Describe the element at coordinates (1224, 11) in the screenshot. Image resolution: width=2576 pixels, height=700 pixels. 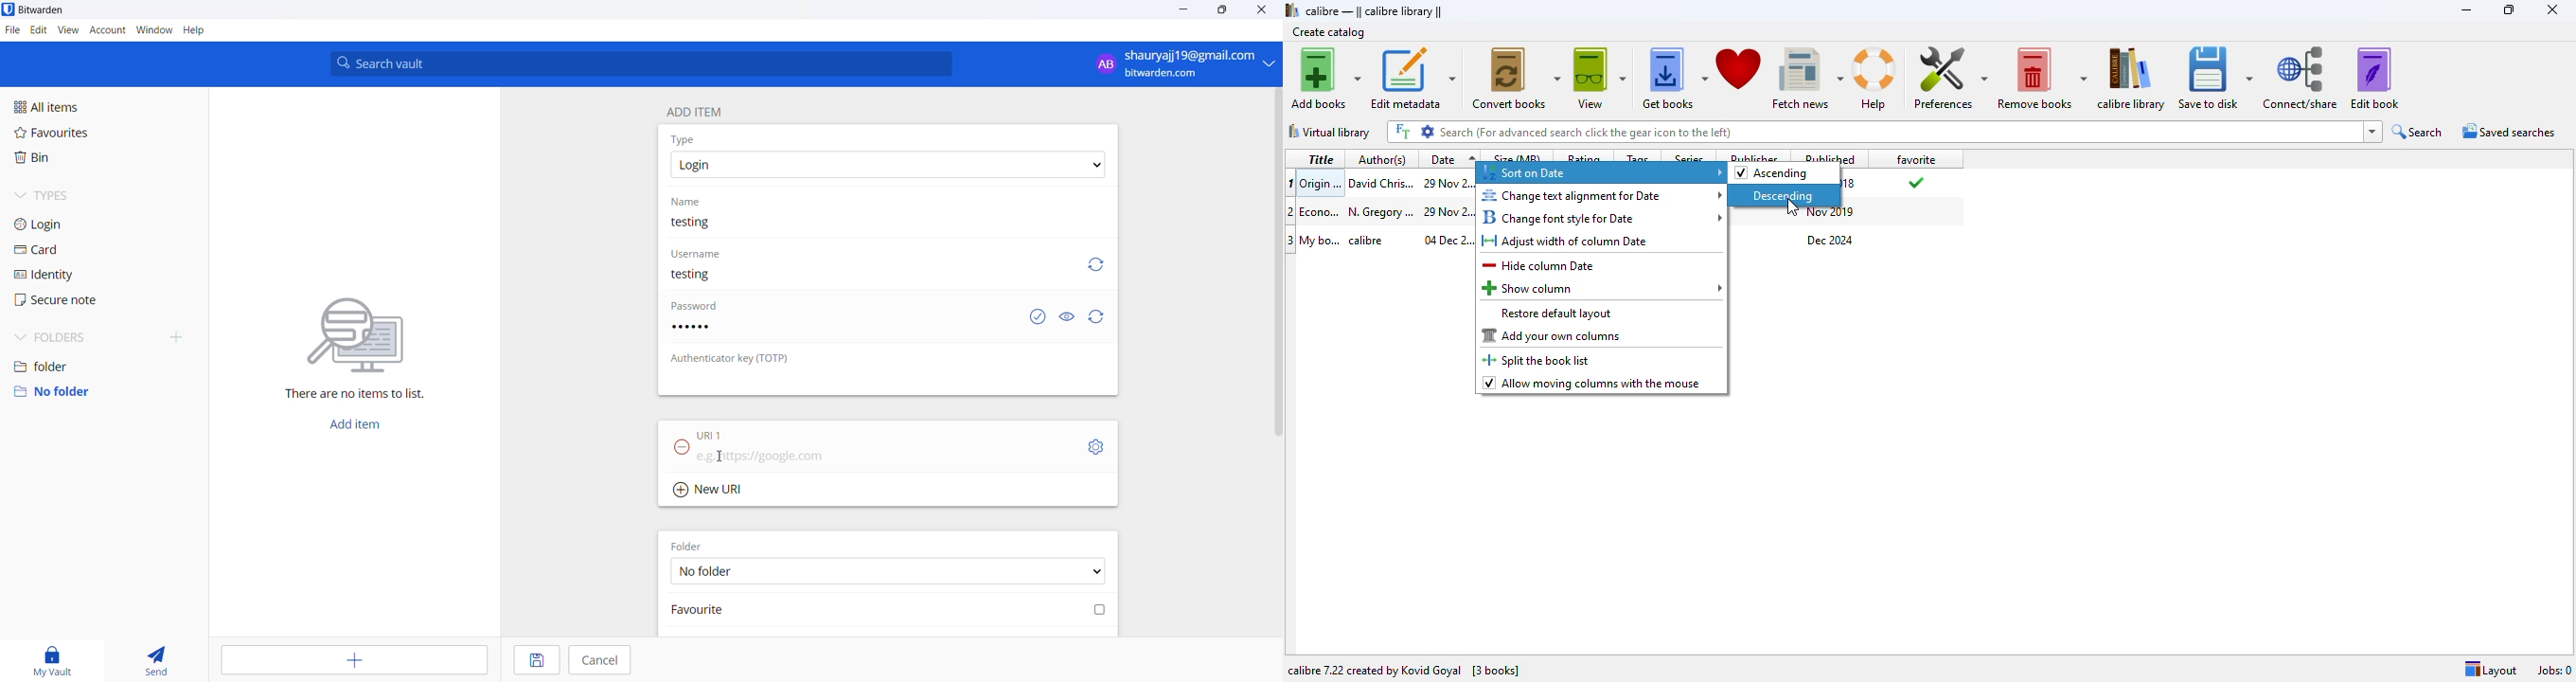
I see `maximize` at that location.